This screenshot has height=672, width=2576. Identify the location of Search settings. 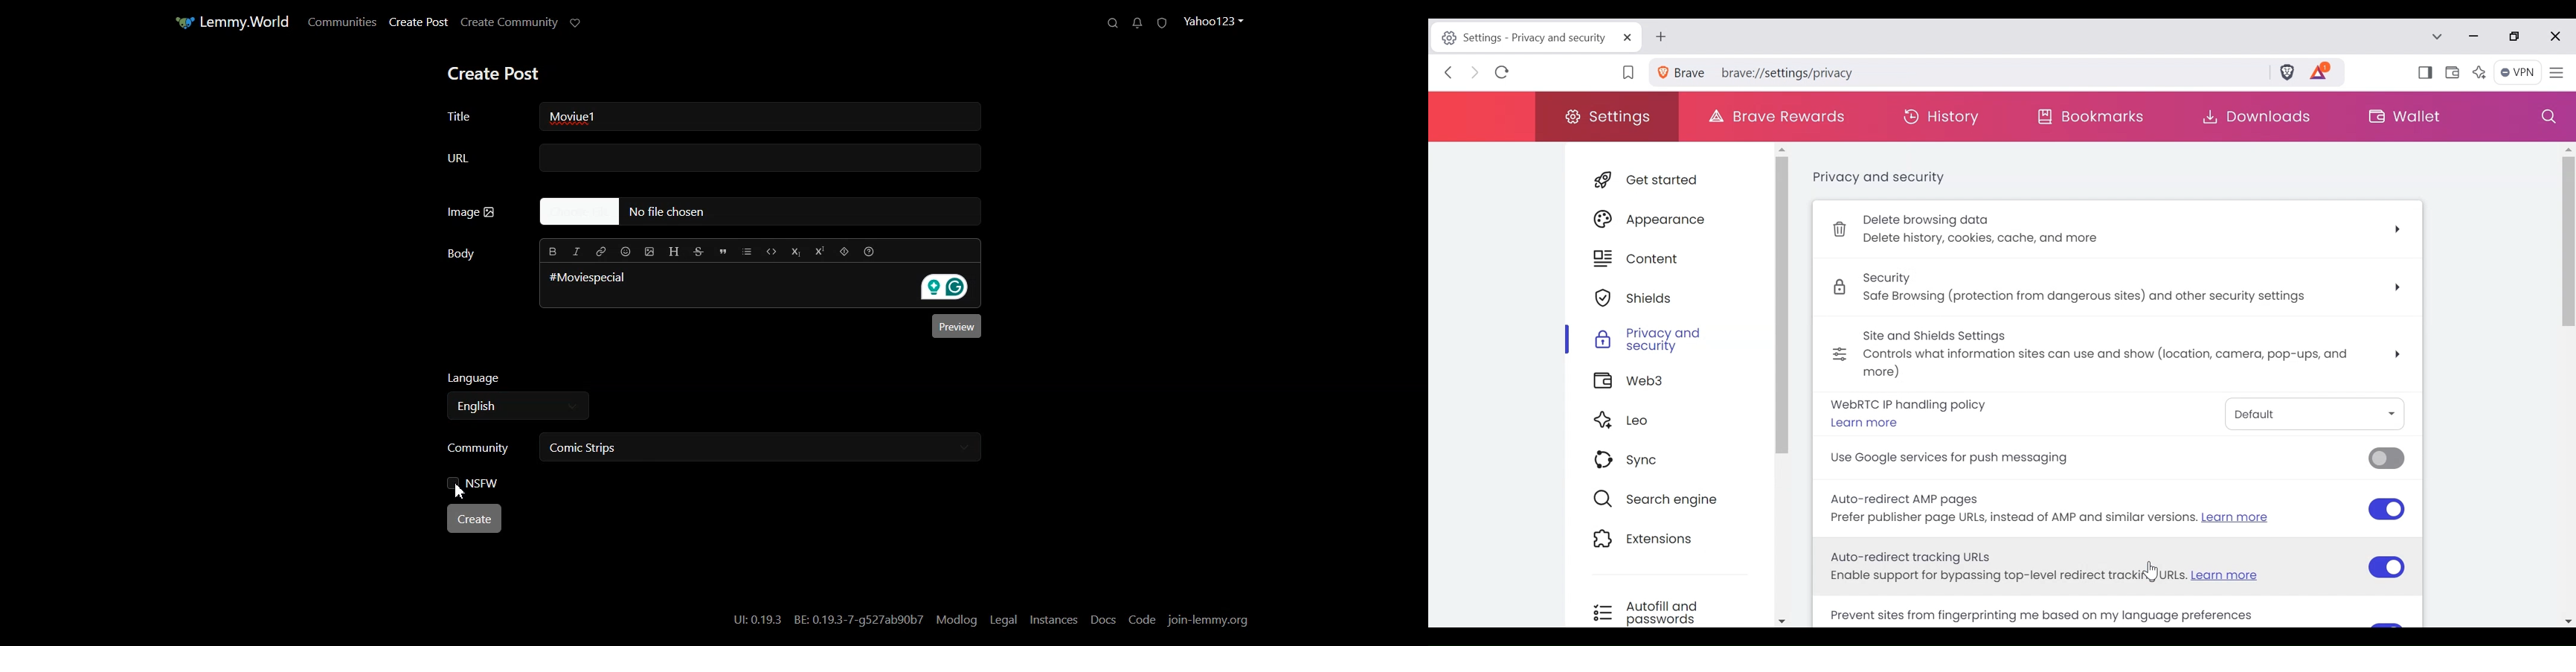
(2548, 117).